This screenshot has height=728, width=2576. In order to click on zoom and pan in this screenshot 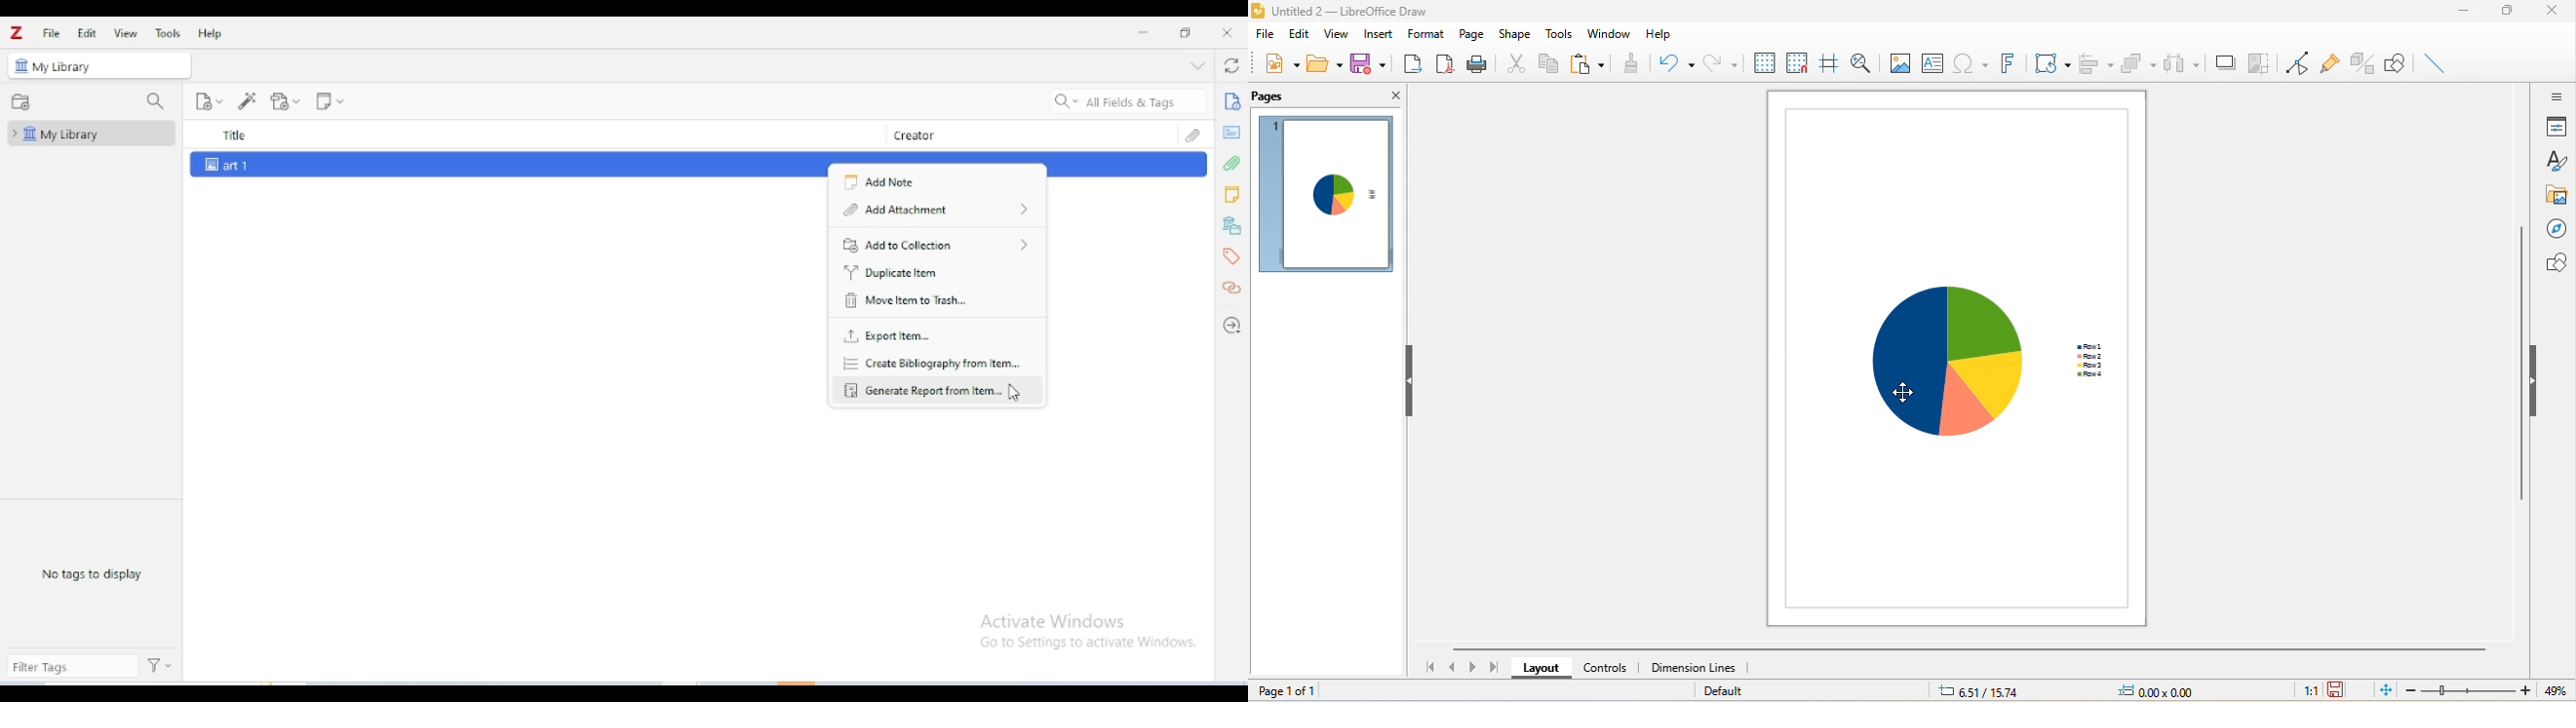, I will do `click(1860, 62)`.